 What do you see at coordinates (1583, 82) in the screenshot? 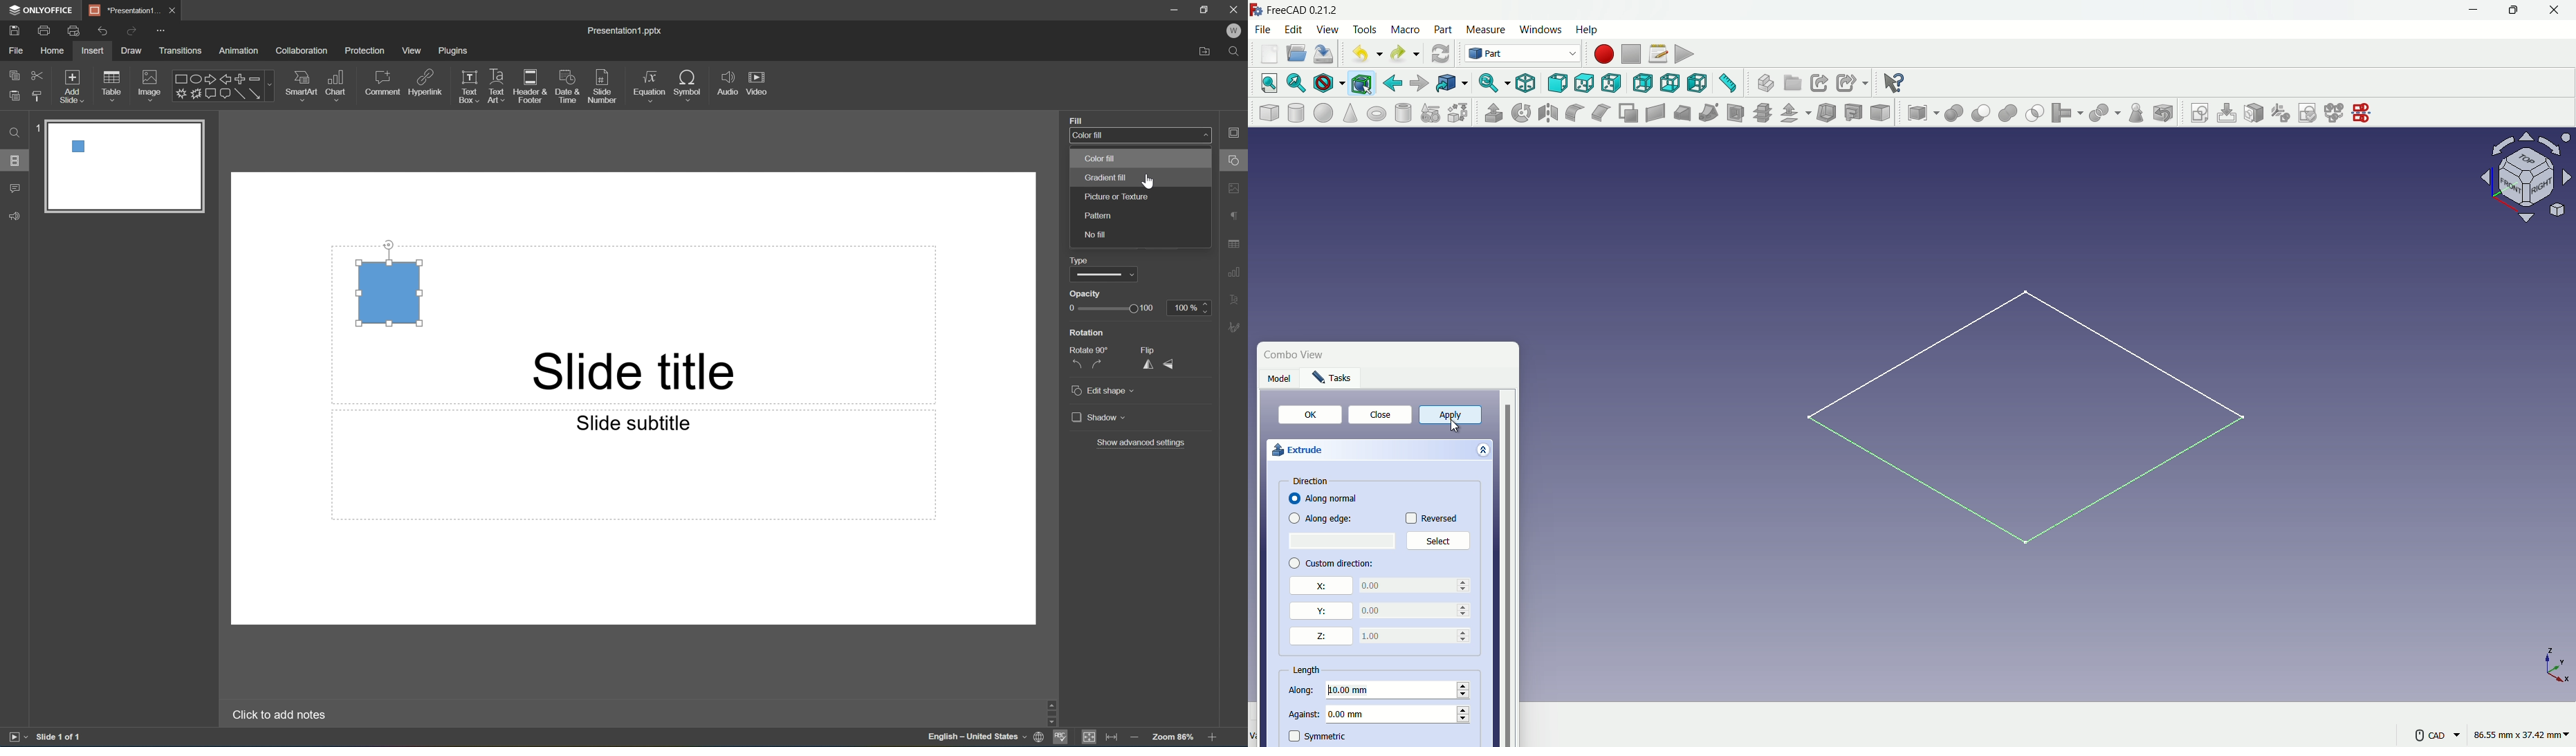
I see `top view` at bounding box center [1583, 82].